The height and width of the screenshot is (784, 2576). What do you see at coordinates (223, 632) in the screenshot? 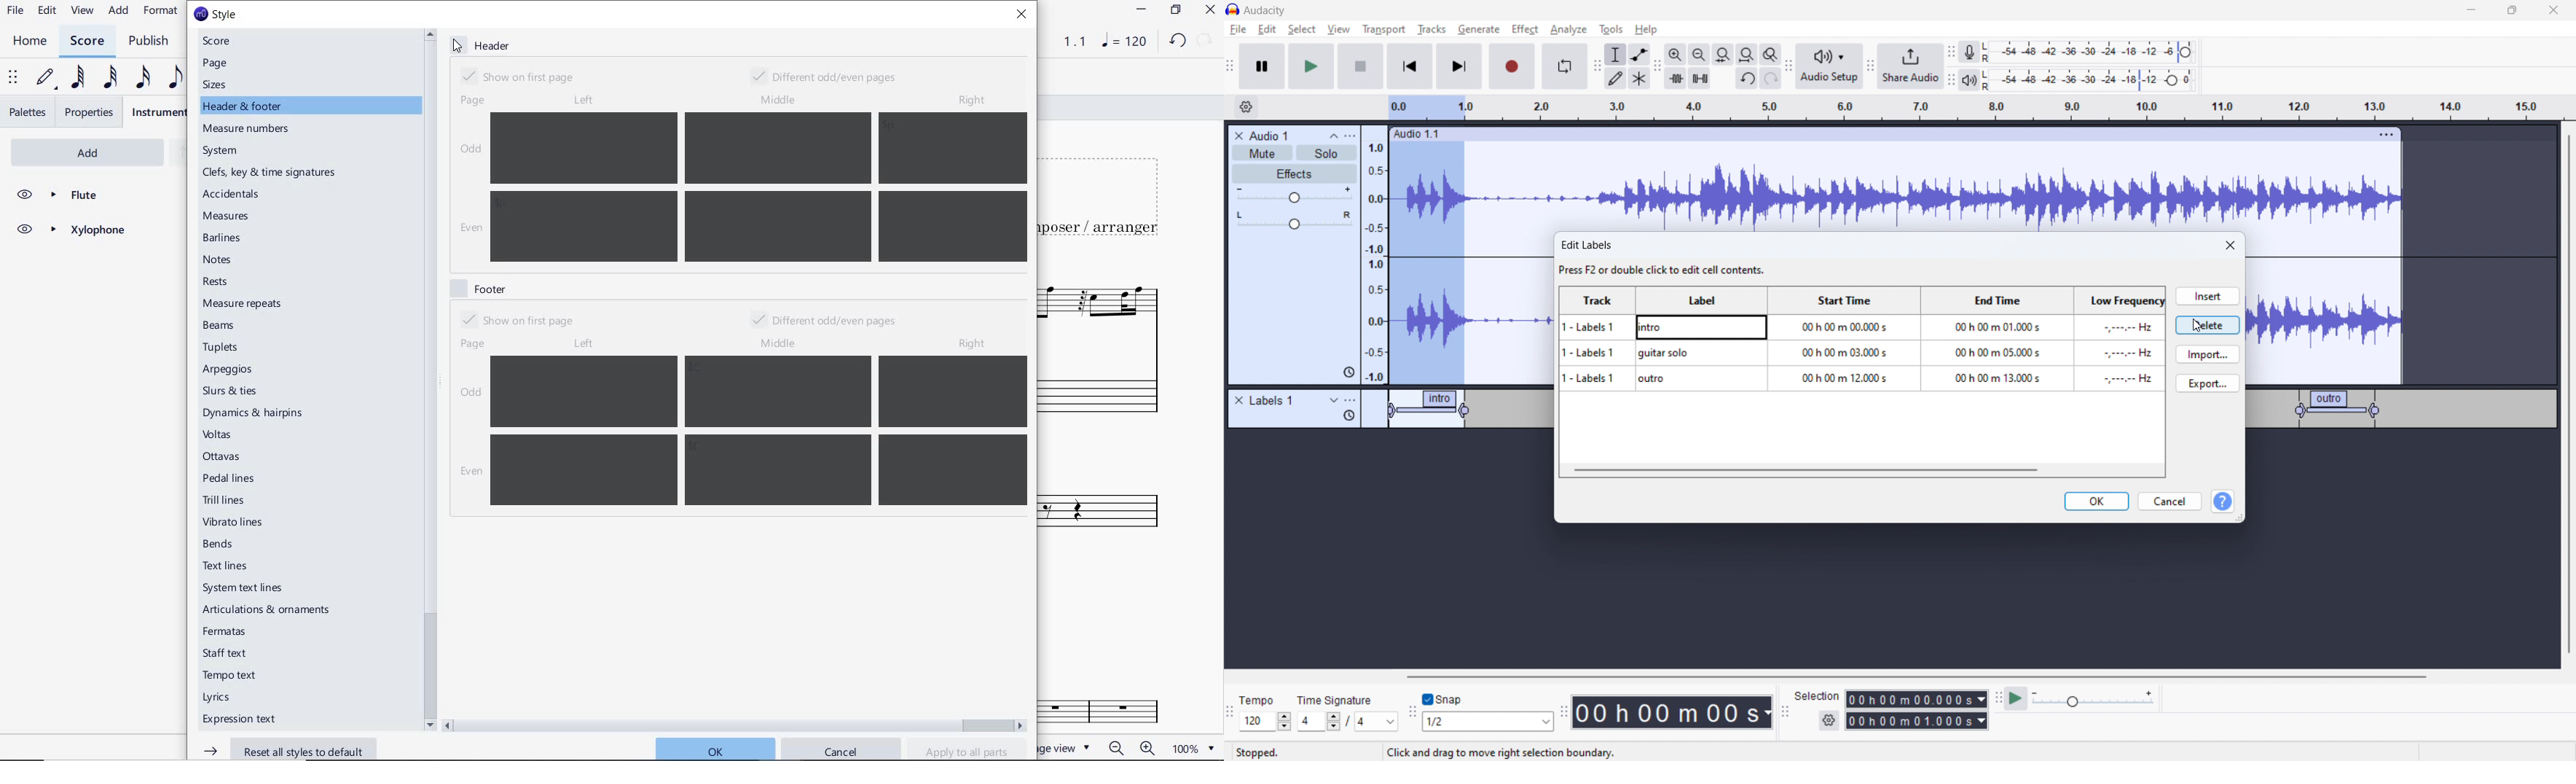
I see `fermatas` at bounding box center [223, 632].